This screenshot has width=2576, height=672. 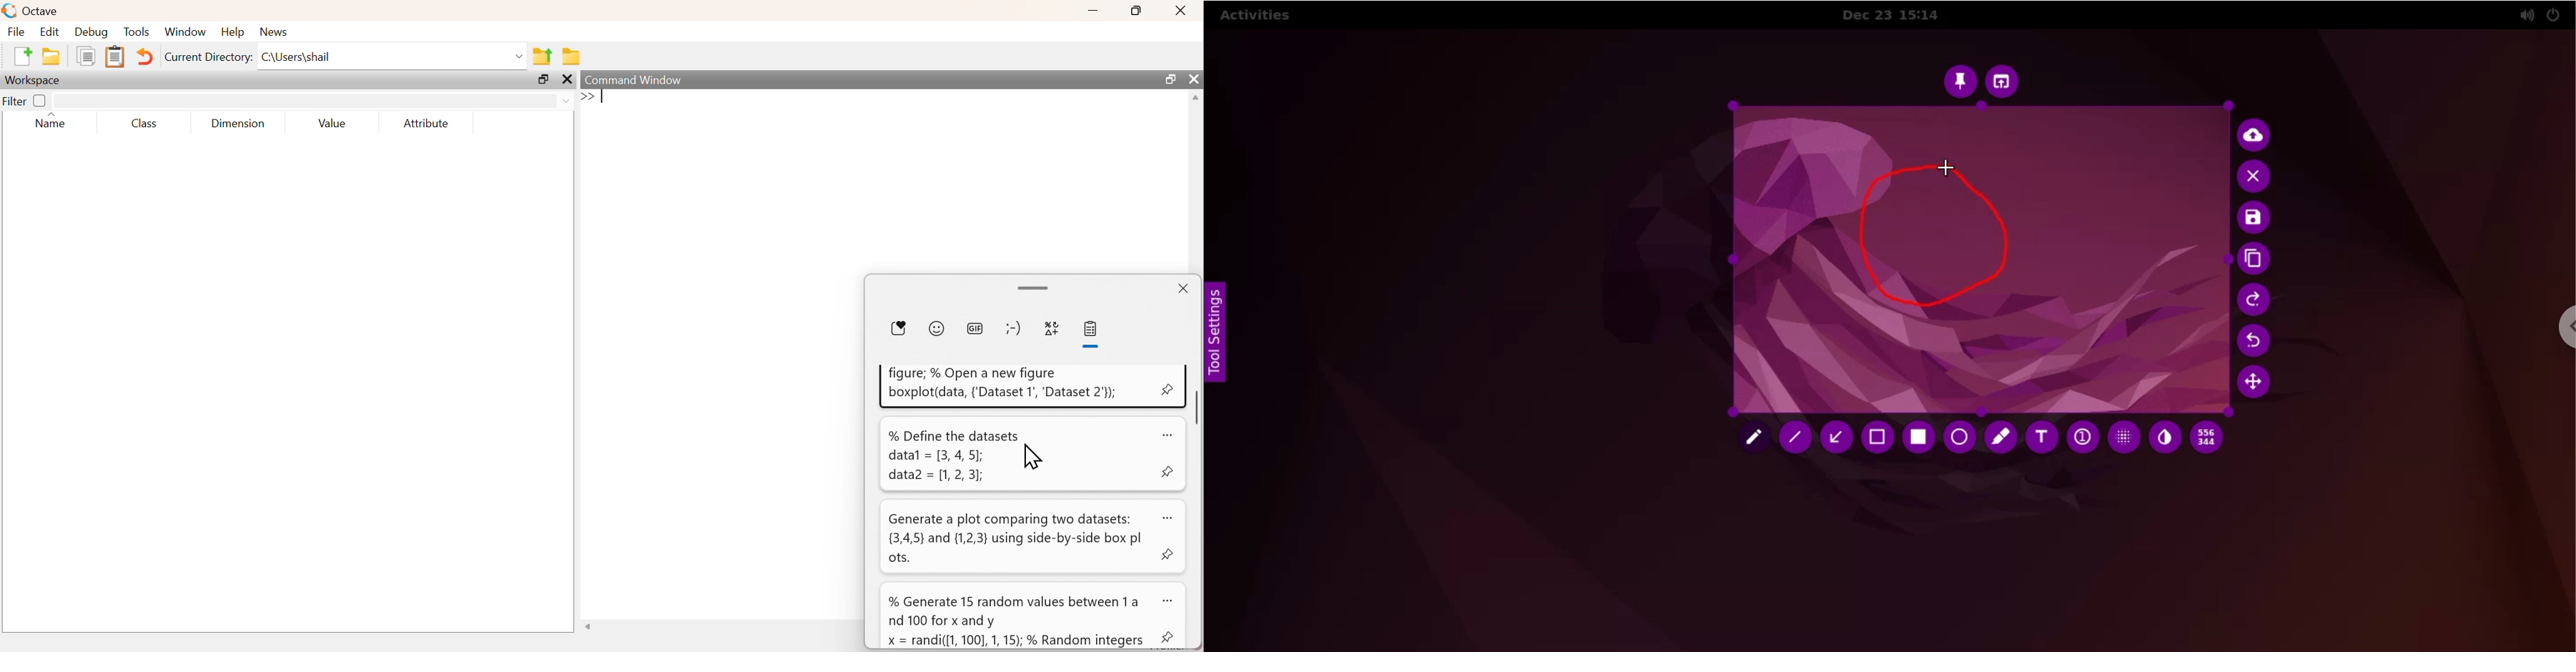 I want to click on typing cursor, so click(x=597, y=98).